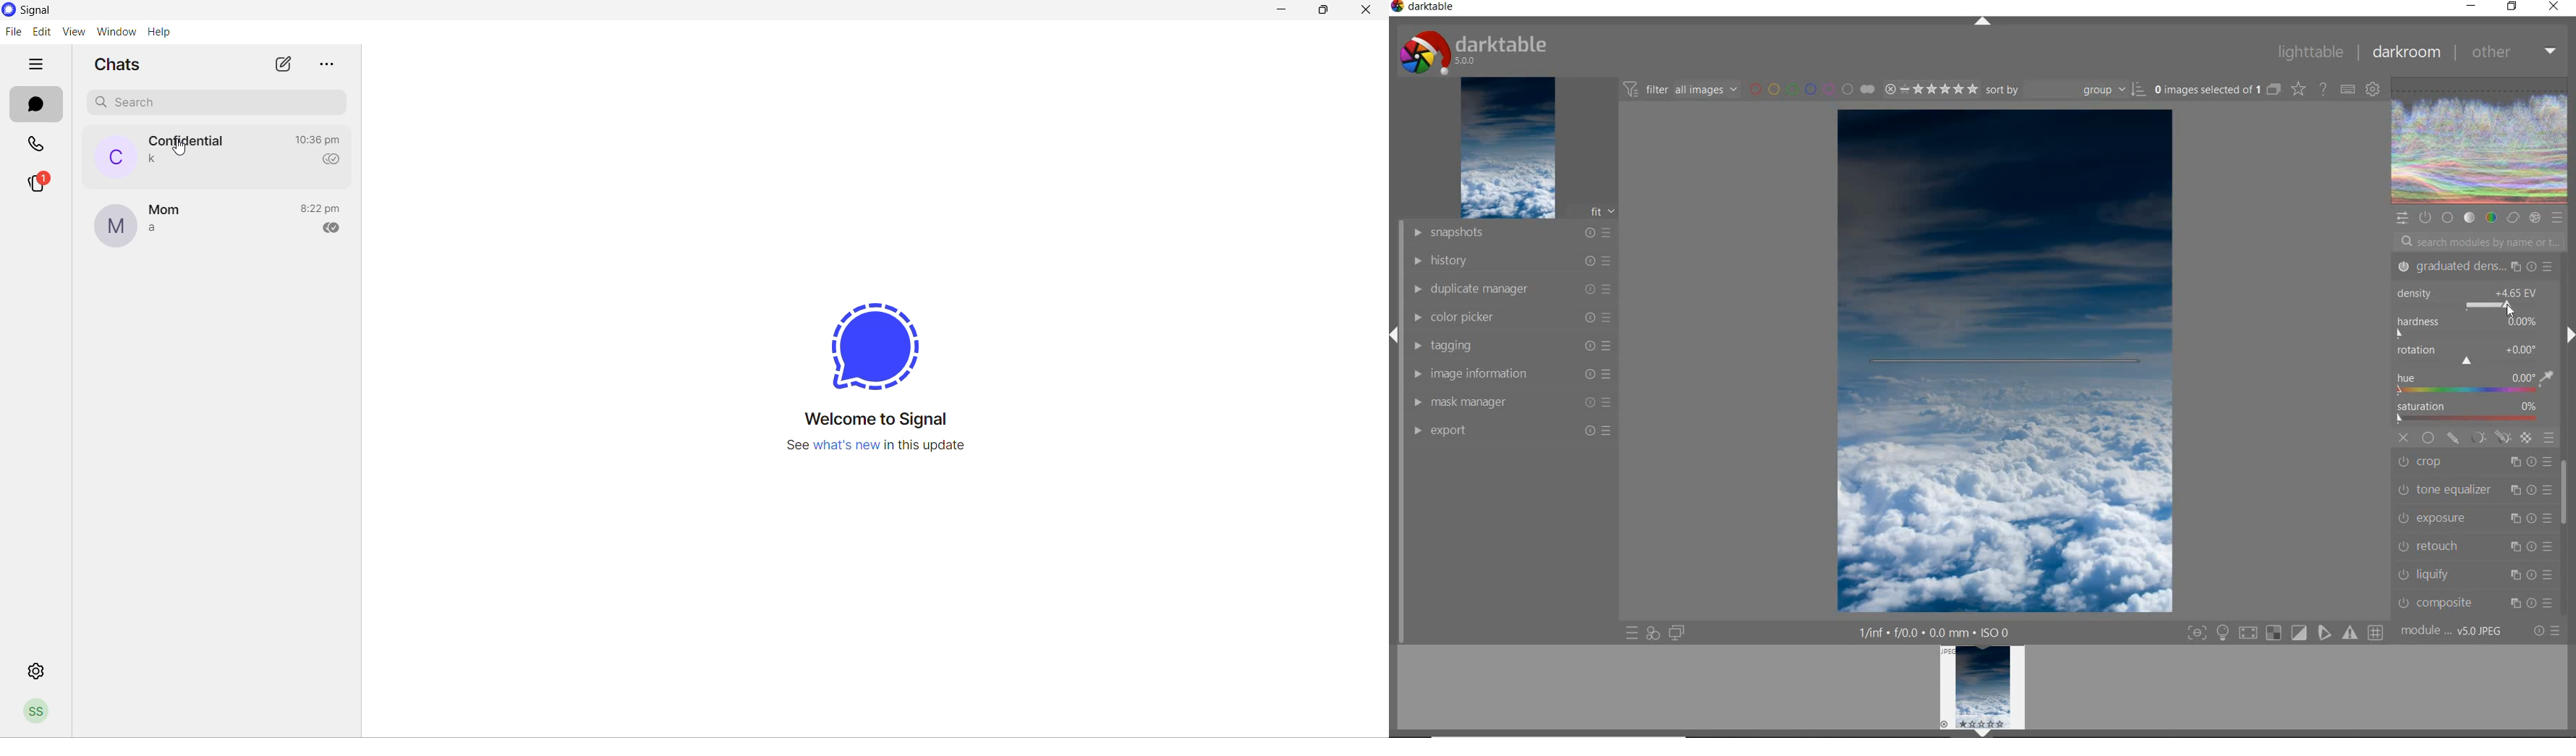 Image resolution: width=2576 pixels, height=756 pixels. Describe the element at coordinates (2513, 217) in the screenshot. I see `CORRECT` at that location.